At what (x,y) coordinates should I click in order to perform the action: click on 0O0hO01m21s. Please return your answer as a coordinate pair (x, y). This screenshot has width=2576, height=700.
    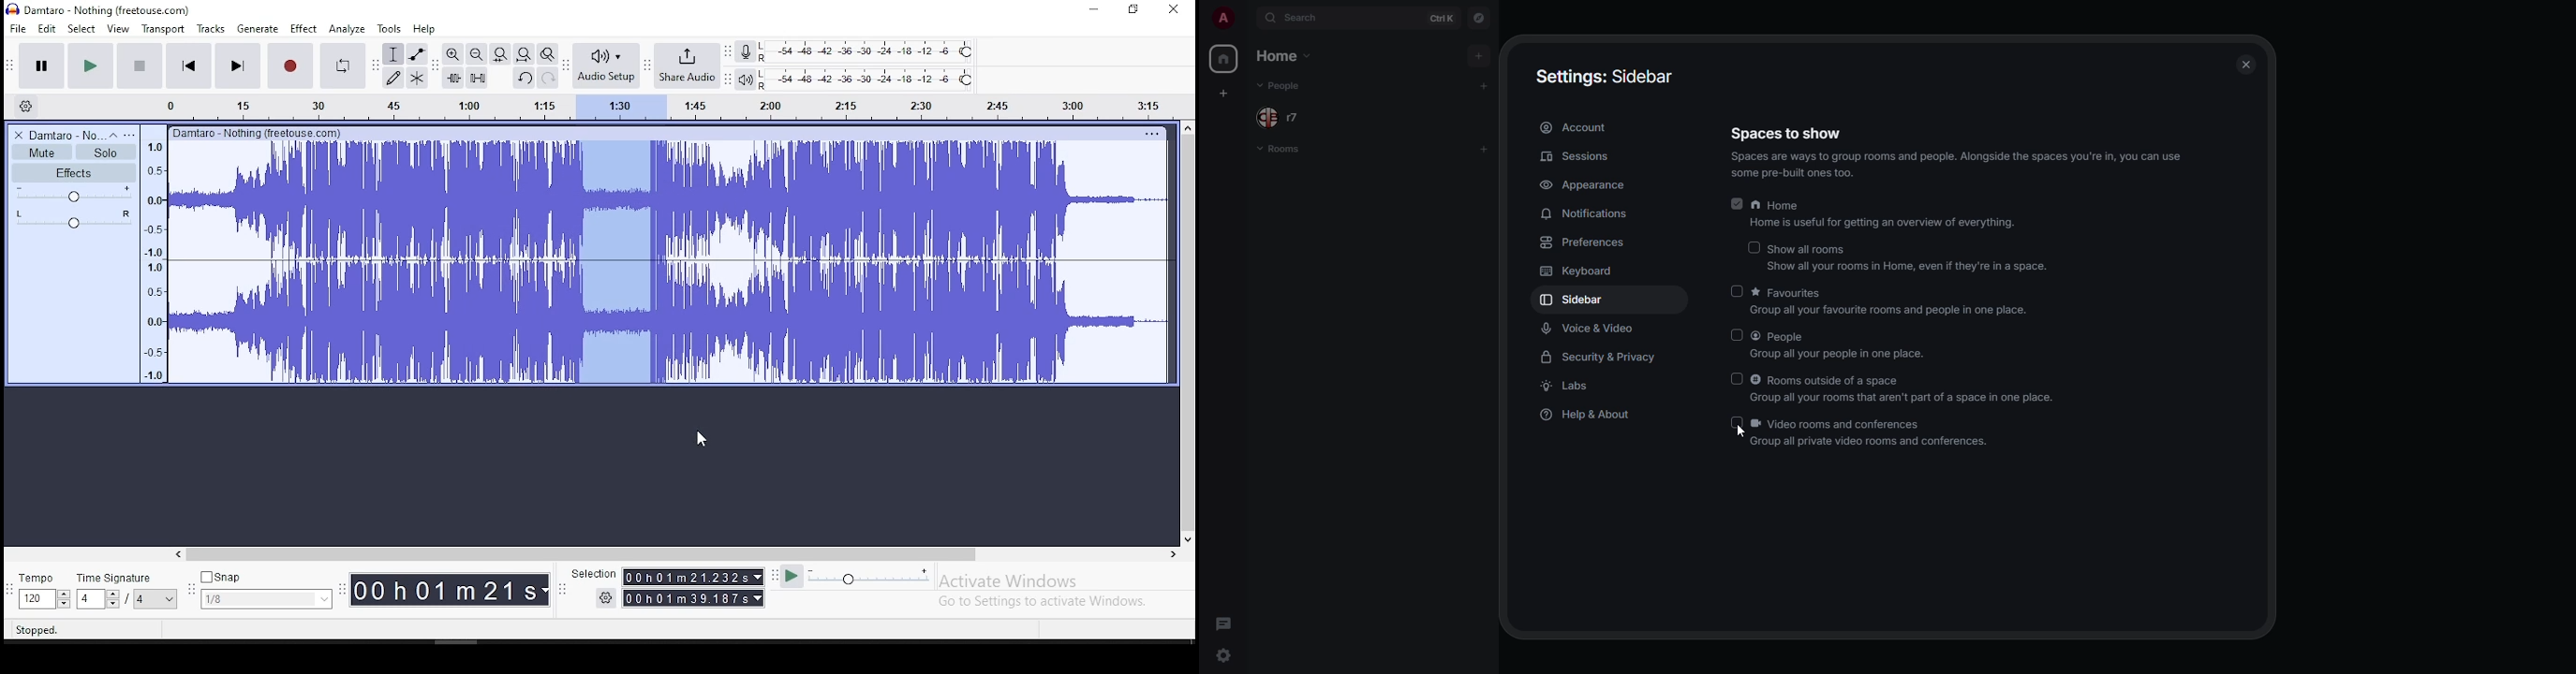
    Looking at the image, I should click on (445, 590).